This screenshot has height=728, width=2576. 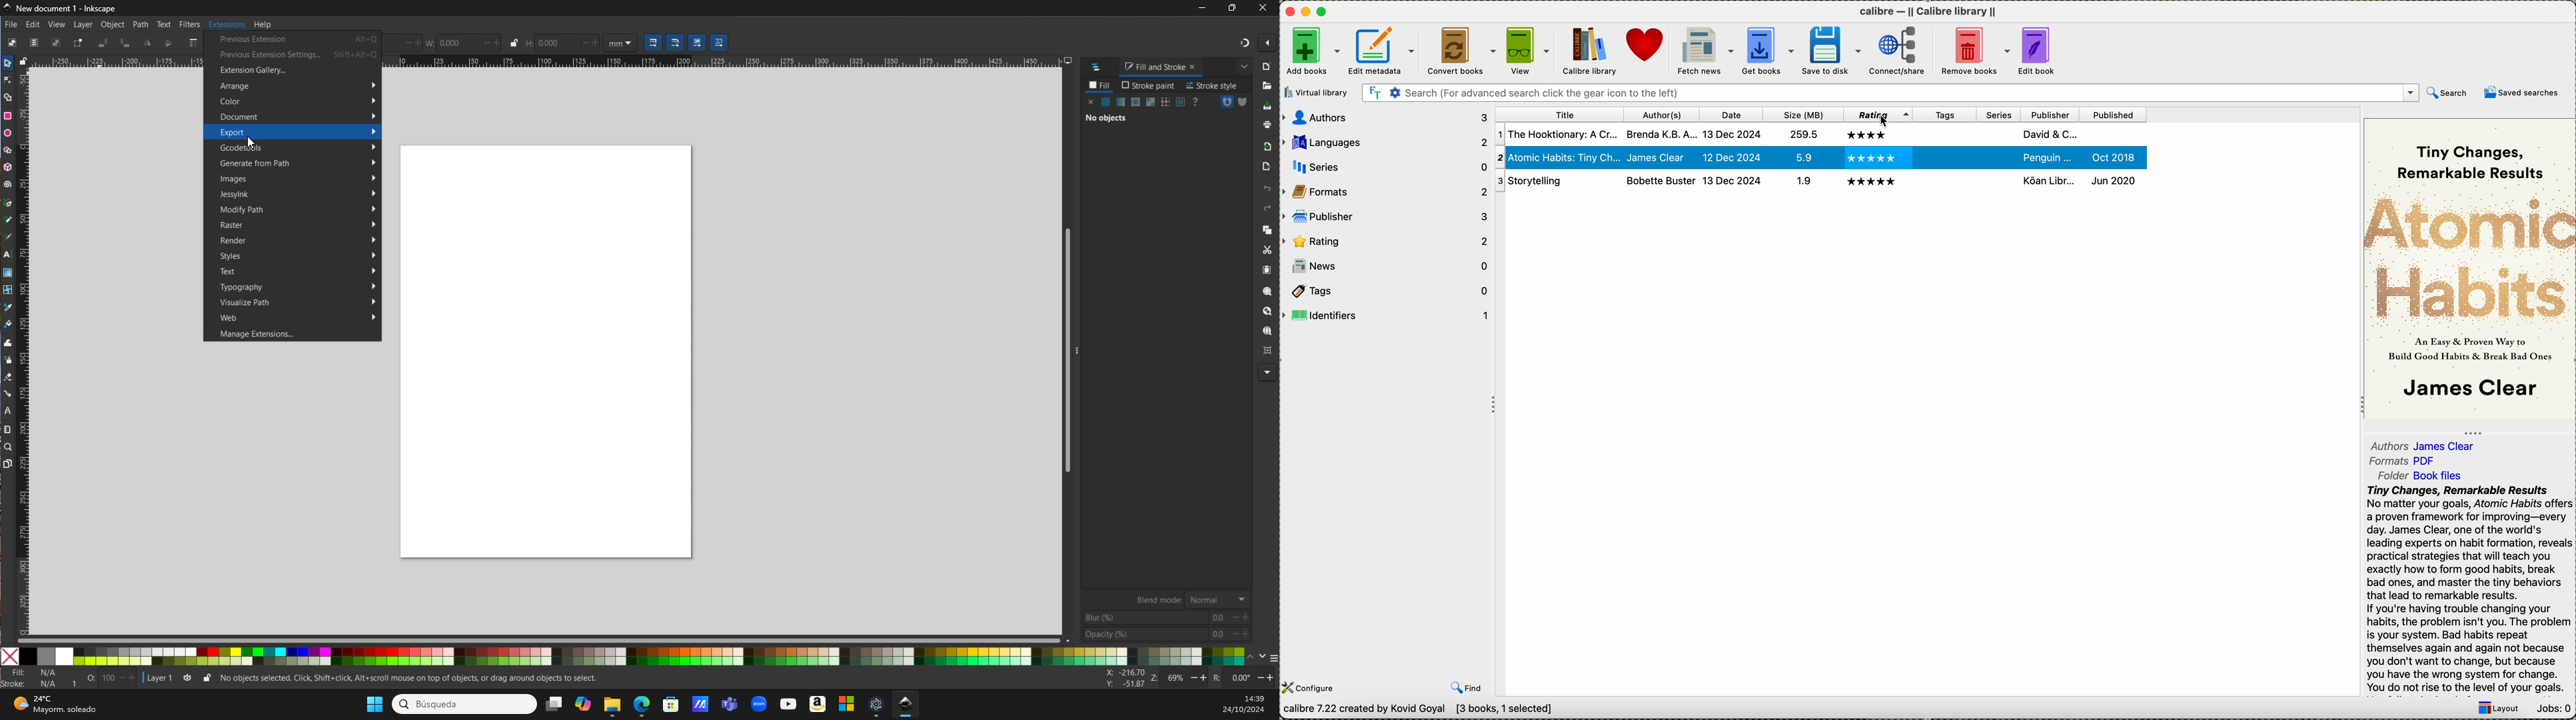 I want to click on get books, so click(x=1769, y=51).